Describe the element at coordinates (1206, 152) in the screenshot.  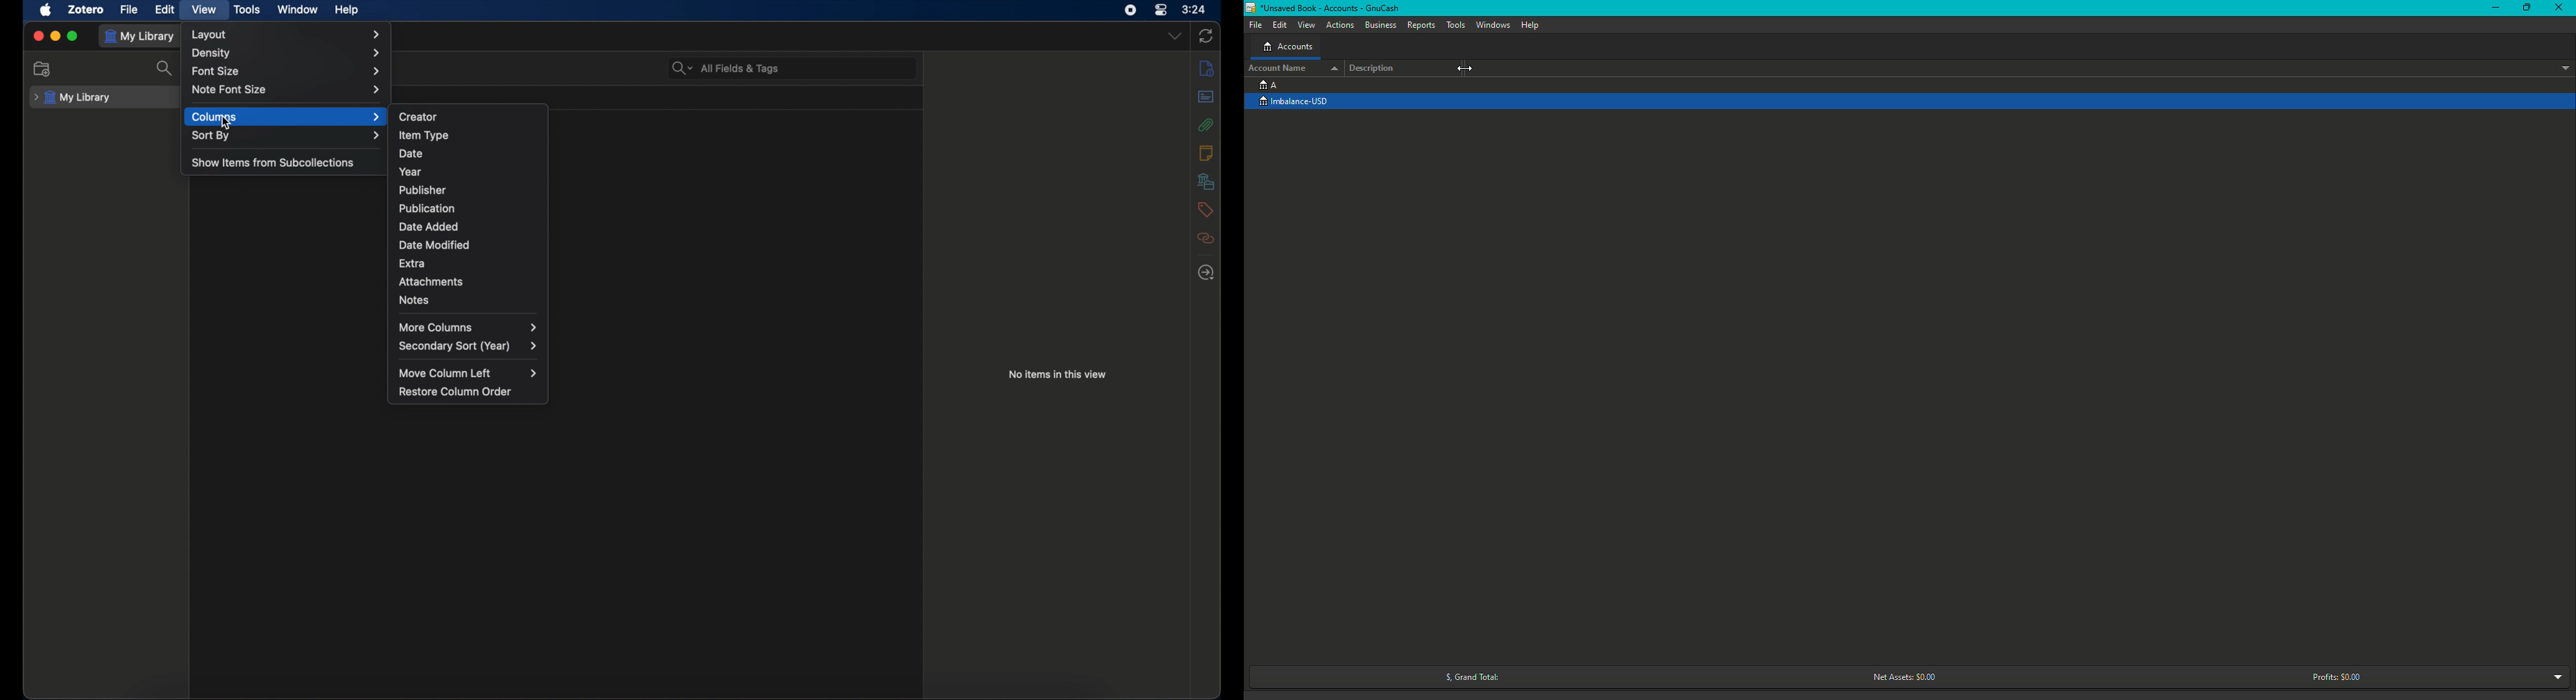
I see `notes` at that location.